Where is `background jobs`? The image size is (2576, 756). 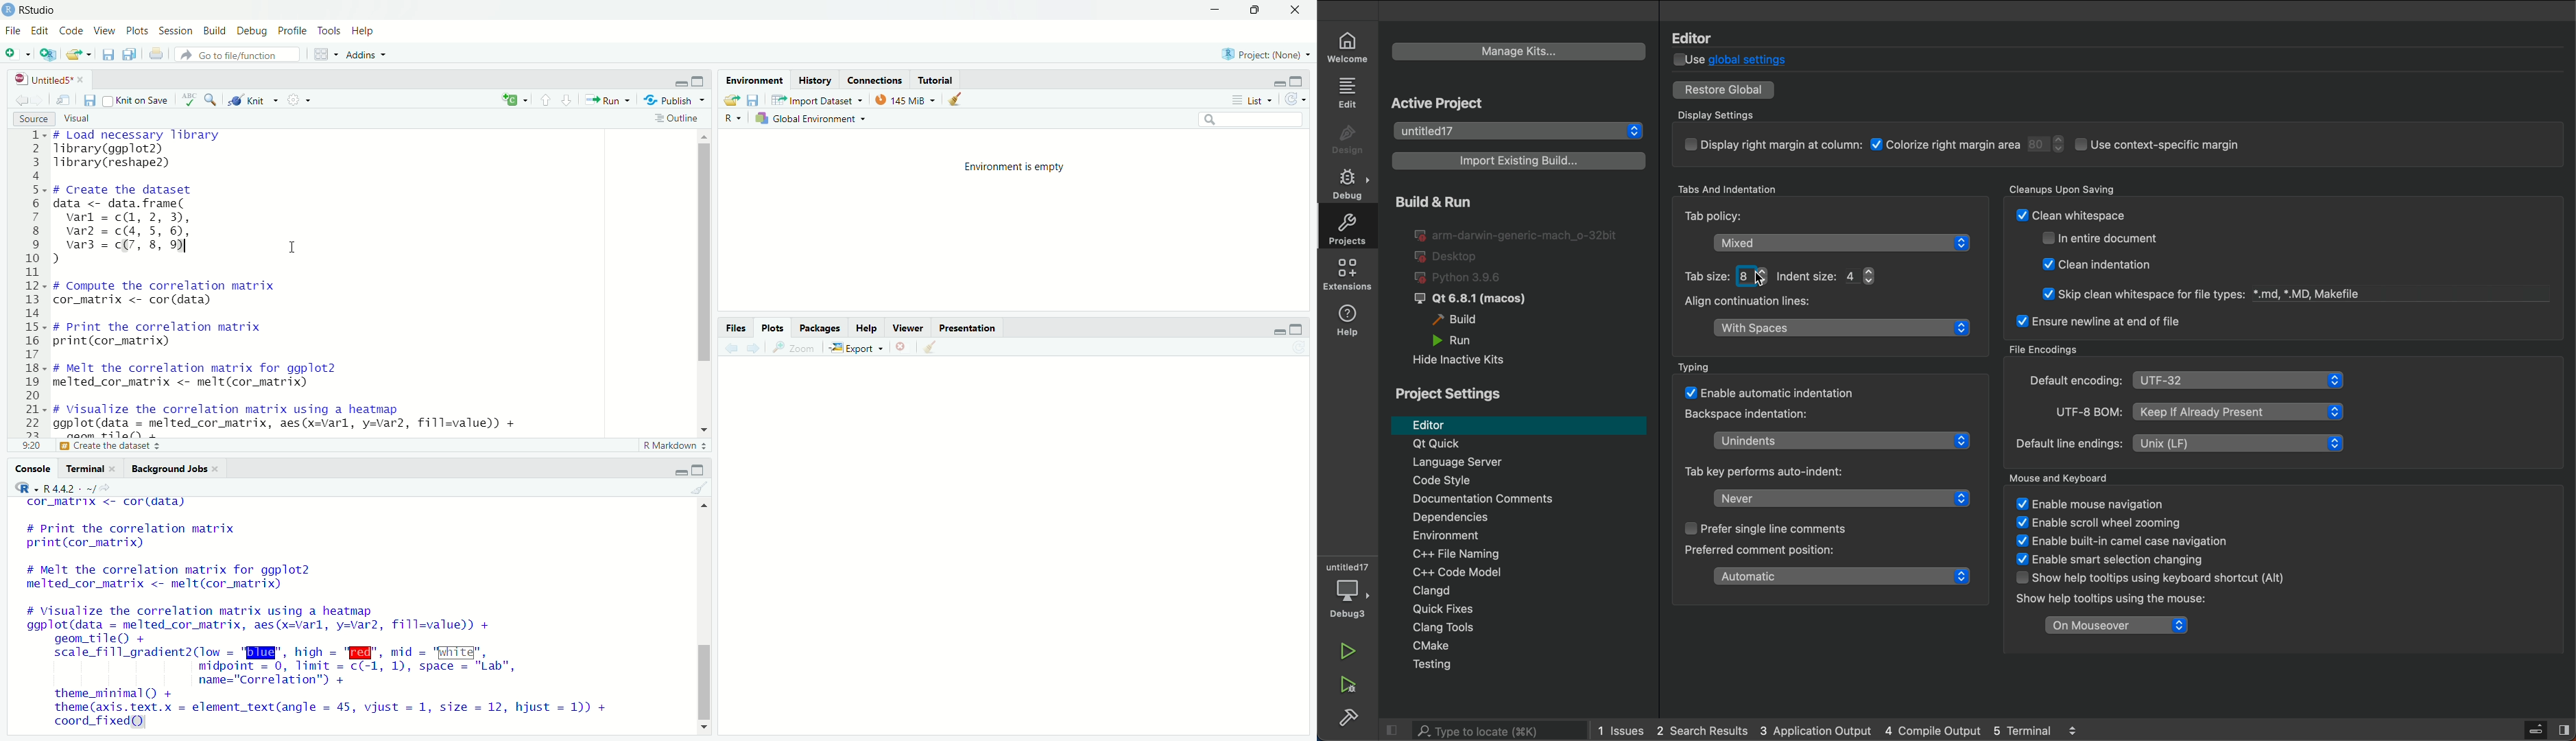 background jobs is located at coordinates (176, 469).